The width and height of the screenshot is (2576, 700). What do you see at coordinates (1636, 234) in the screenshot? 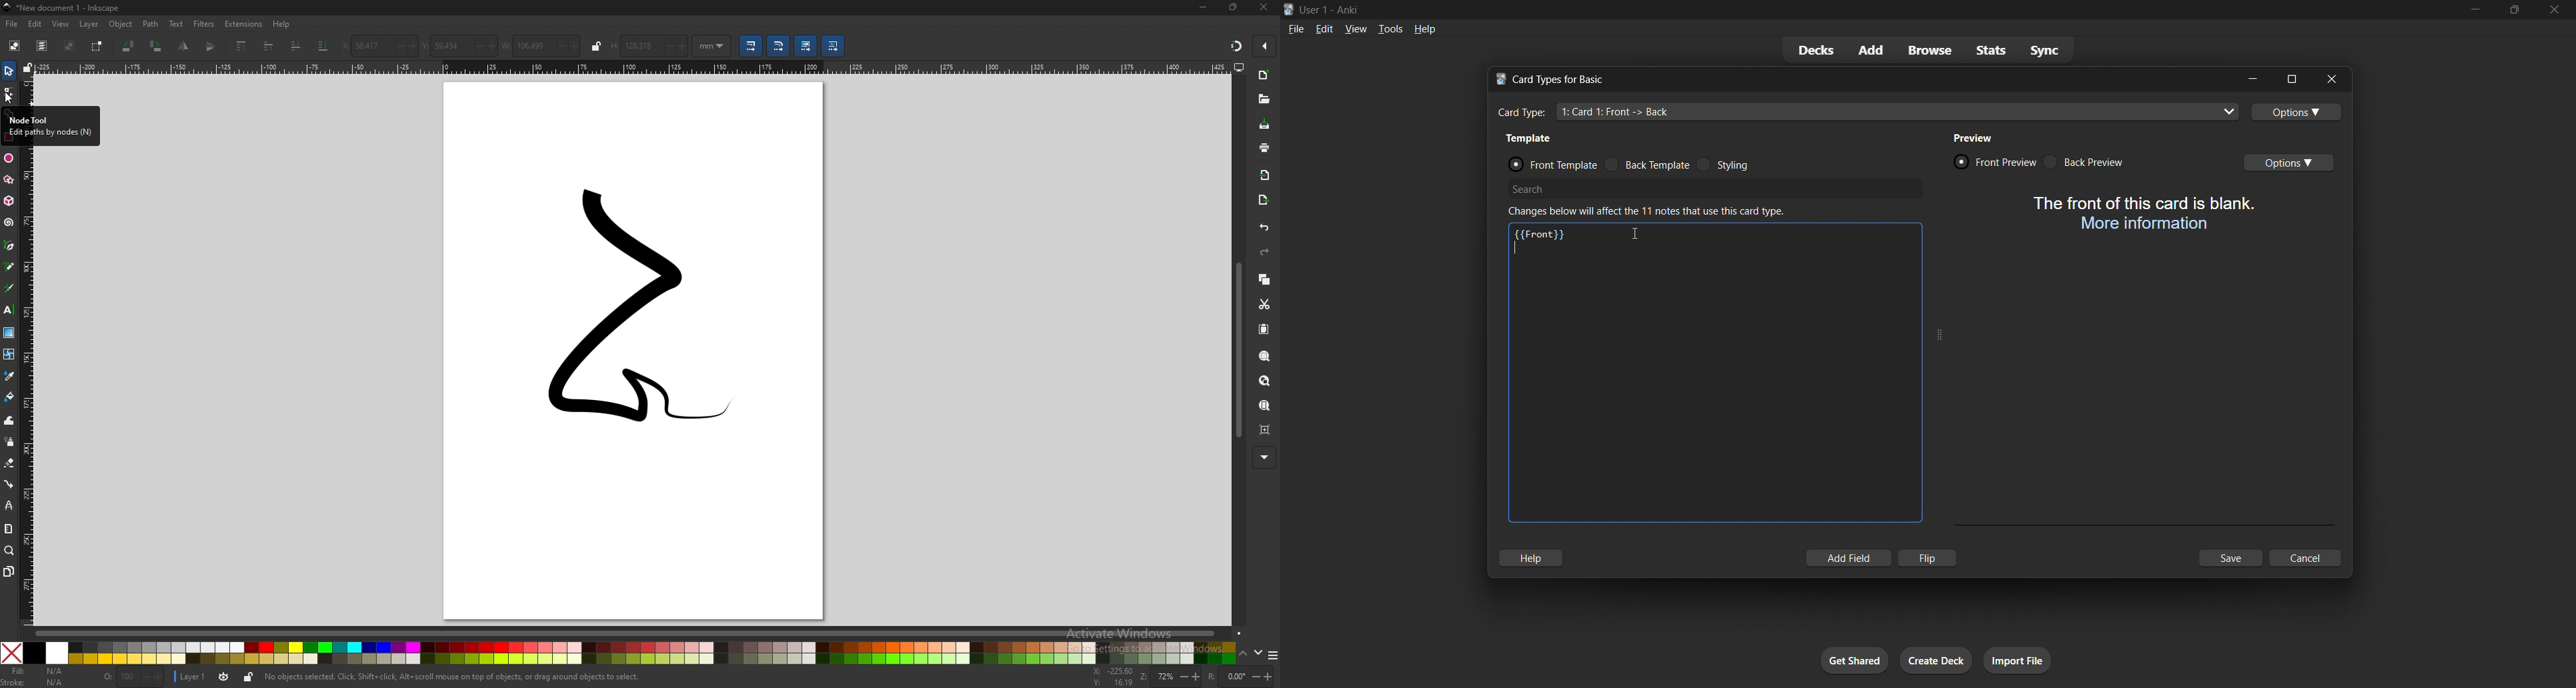
I see `cursor` at bounding box center [1636, 234].